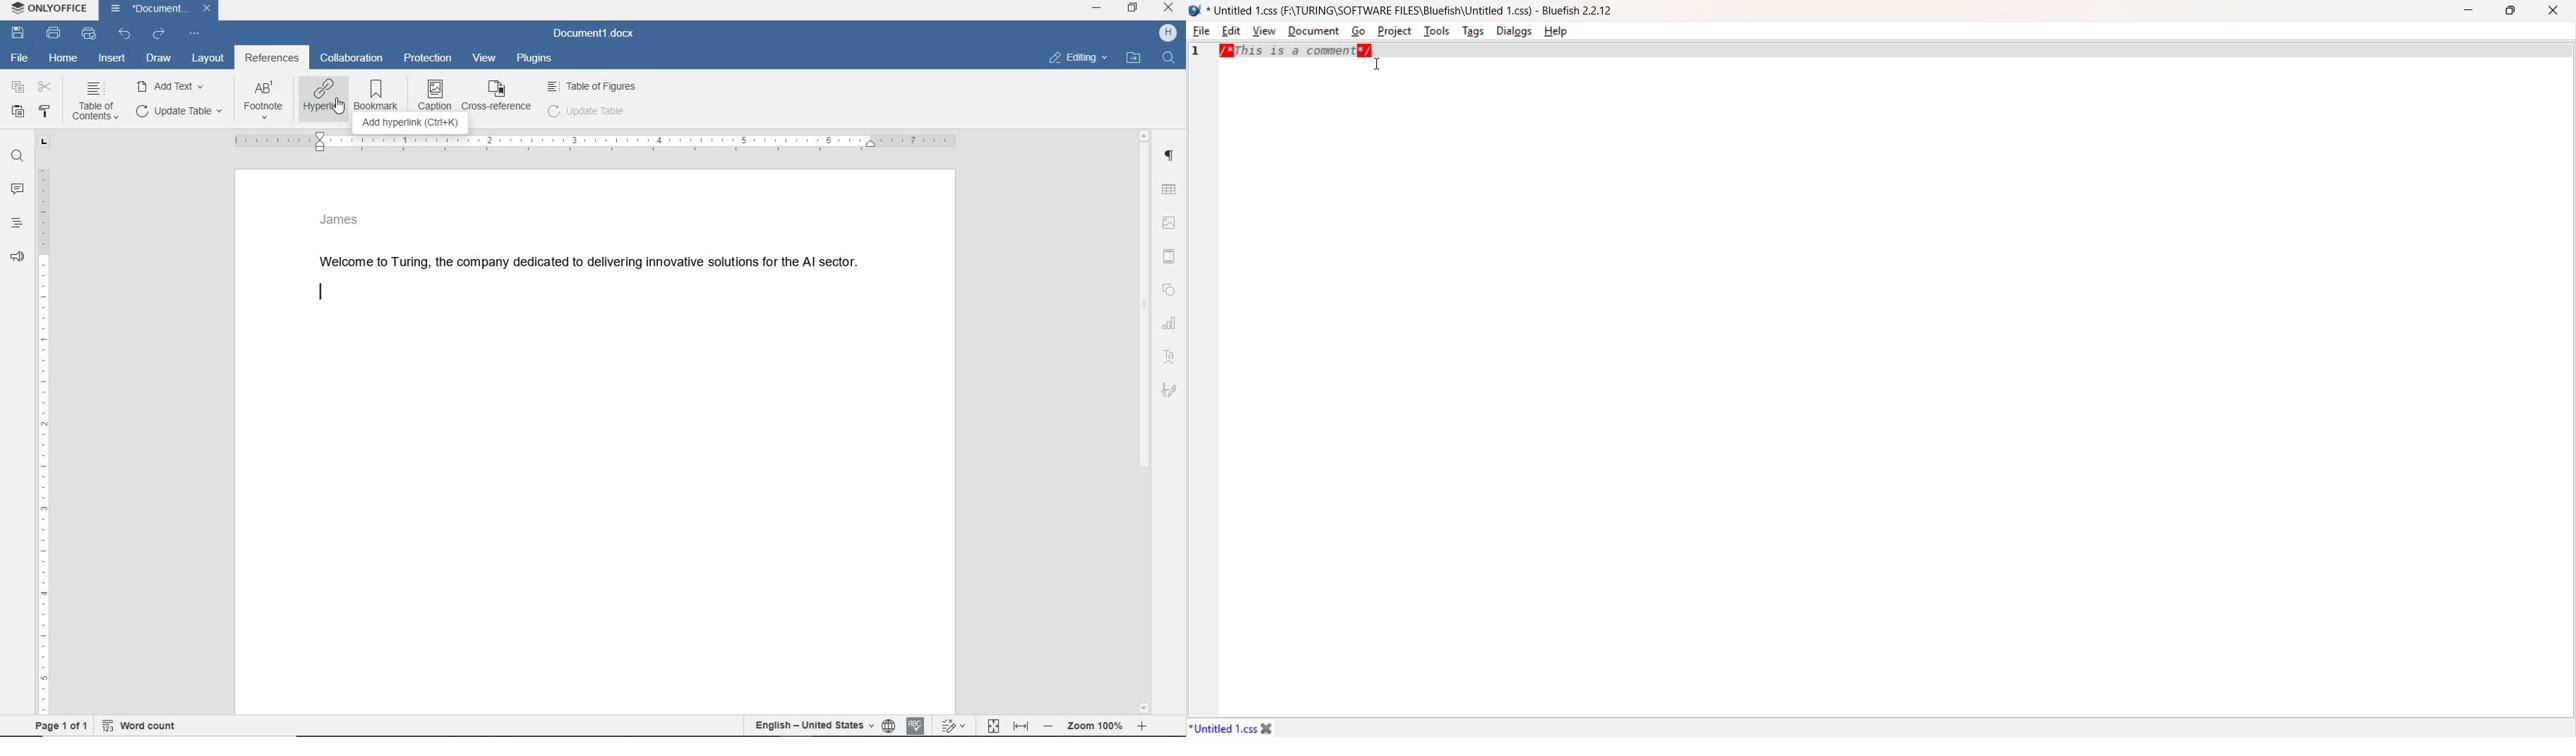 This screenshot has width=2576, height=756. I want to click on UPDATE TASK, so click(177, 111).